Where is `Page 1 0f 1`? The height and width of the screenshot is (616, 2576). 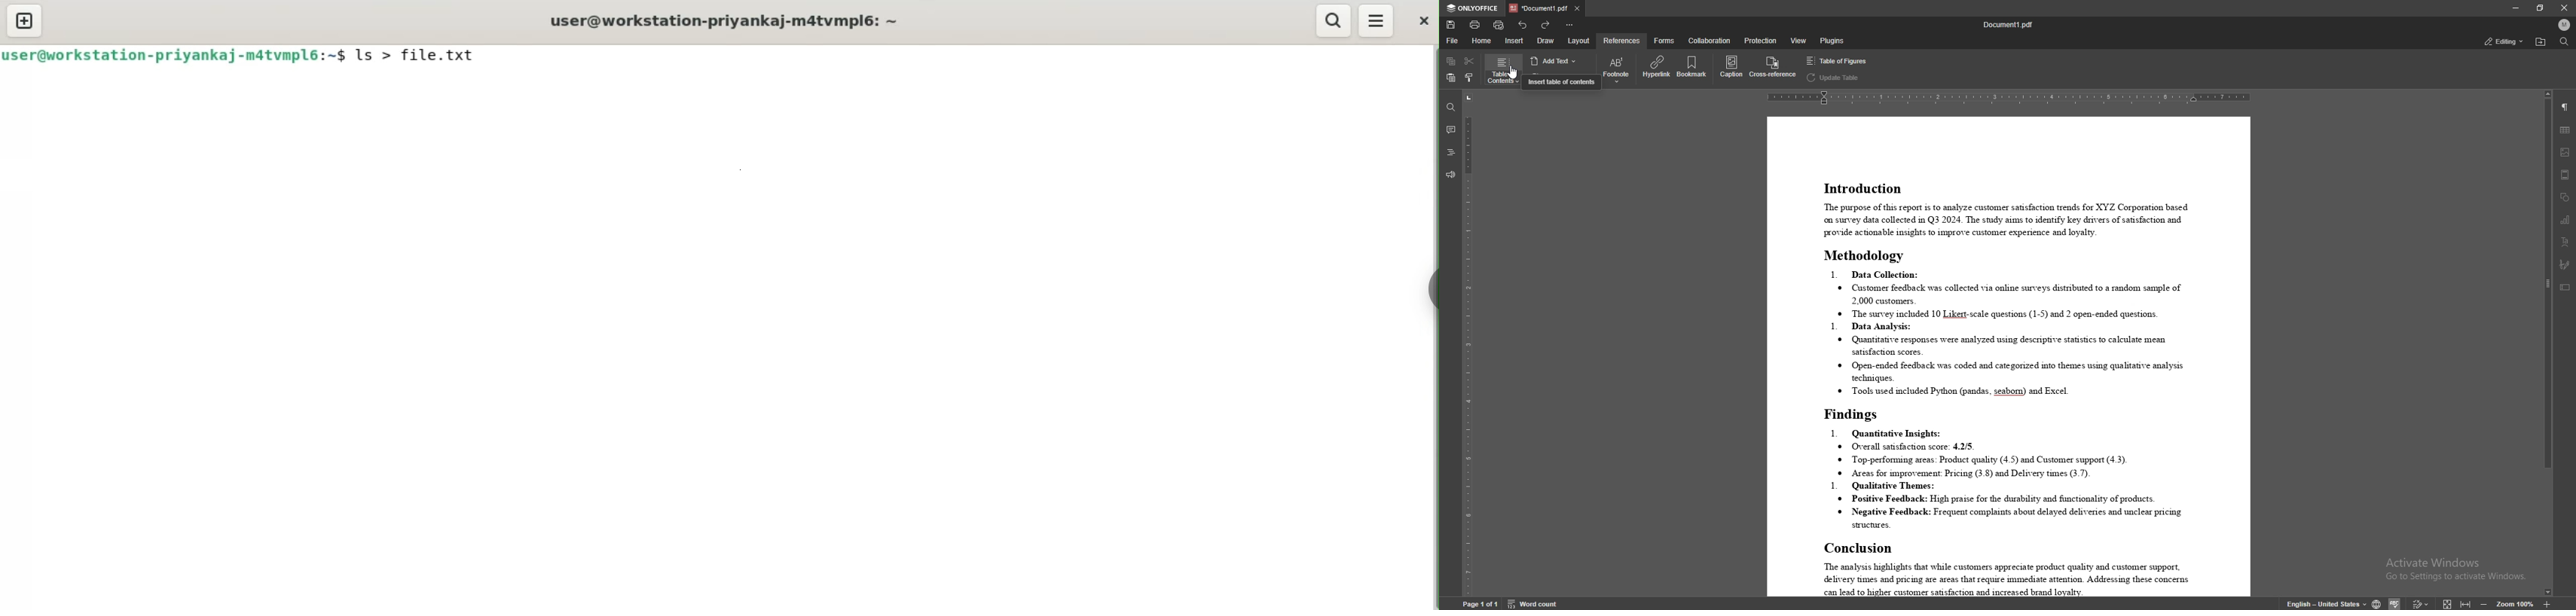
Page 1 0f 1 is located at coordinates (1482, 603).